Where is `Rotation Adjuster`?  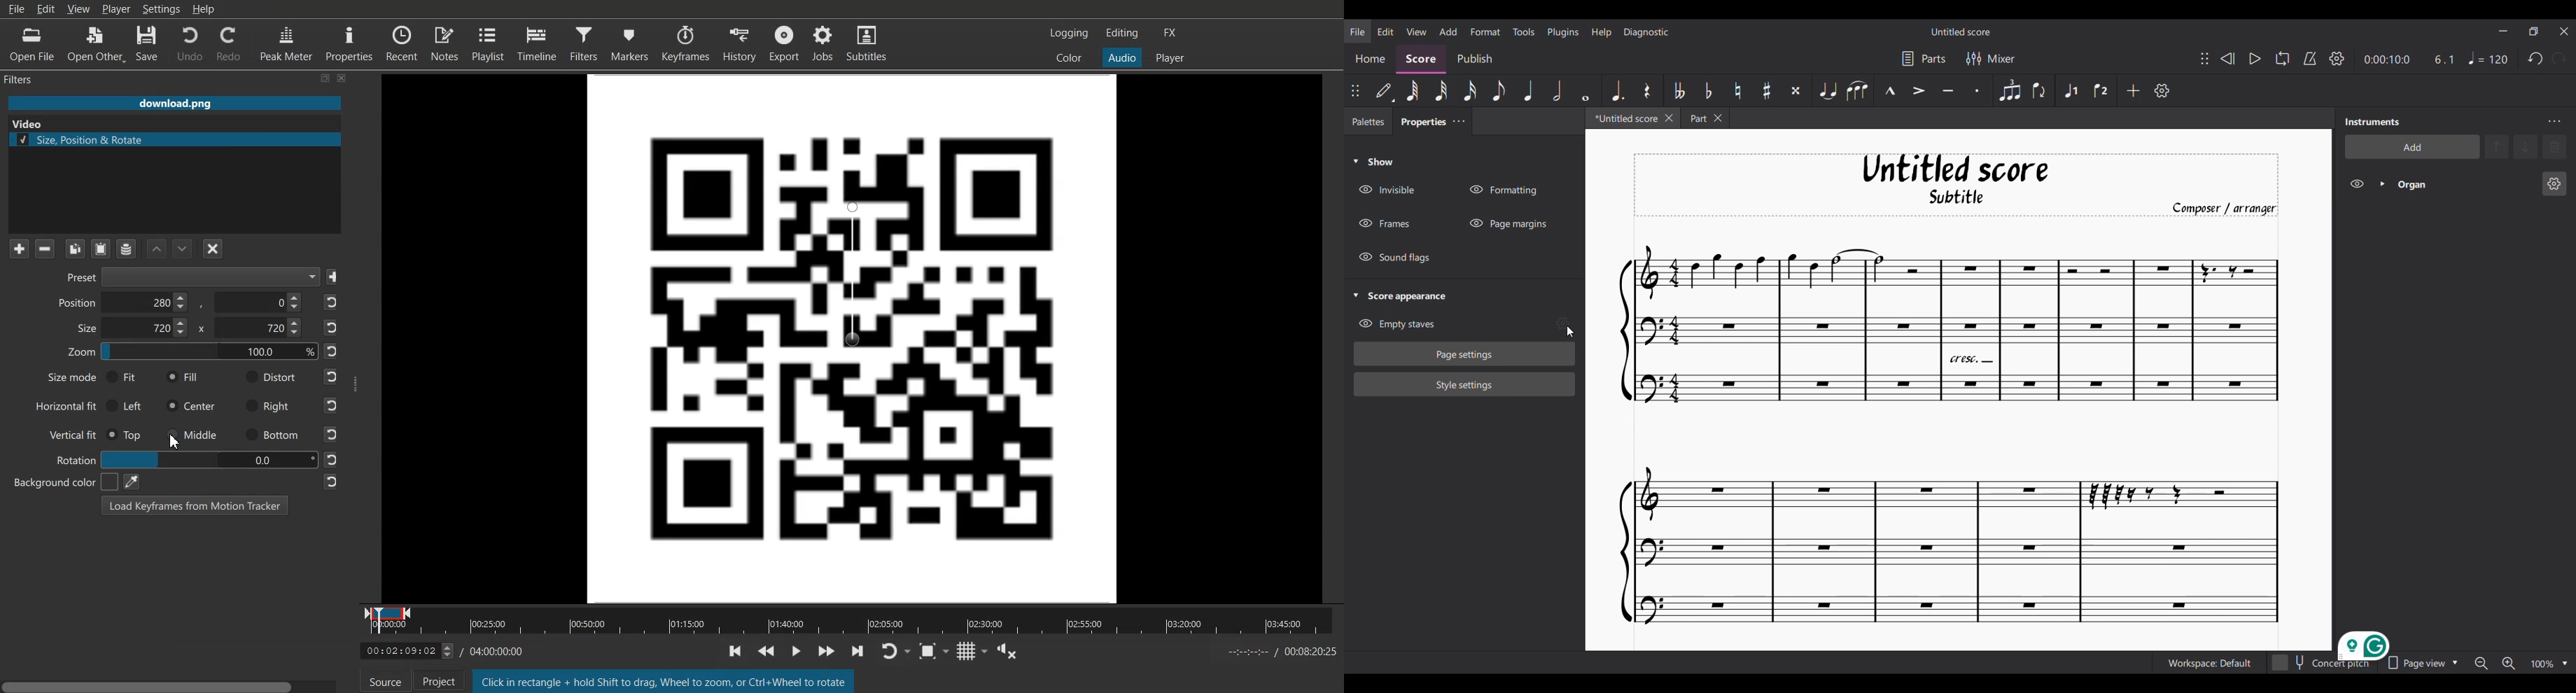
Rotation Adjuster is located at coordinates (74, 458).